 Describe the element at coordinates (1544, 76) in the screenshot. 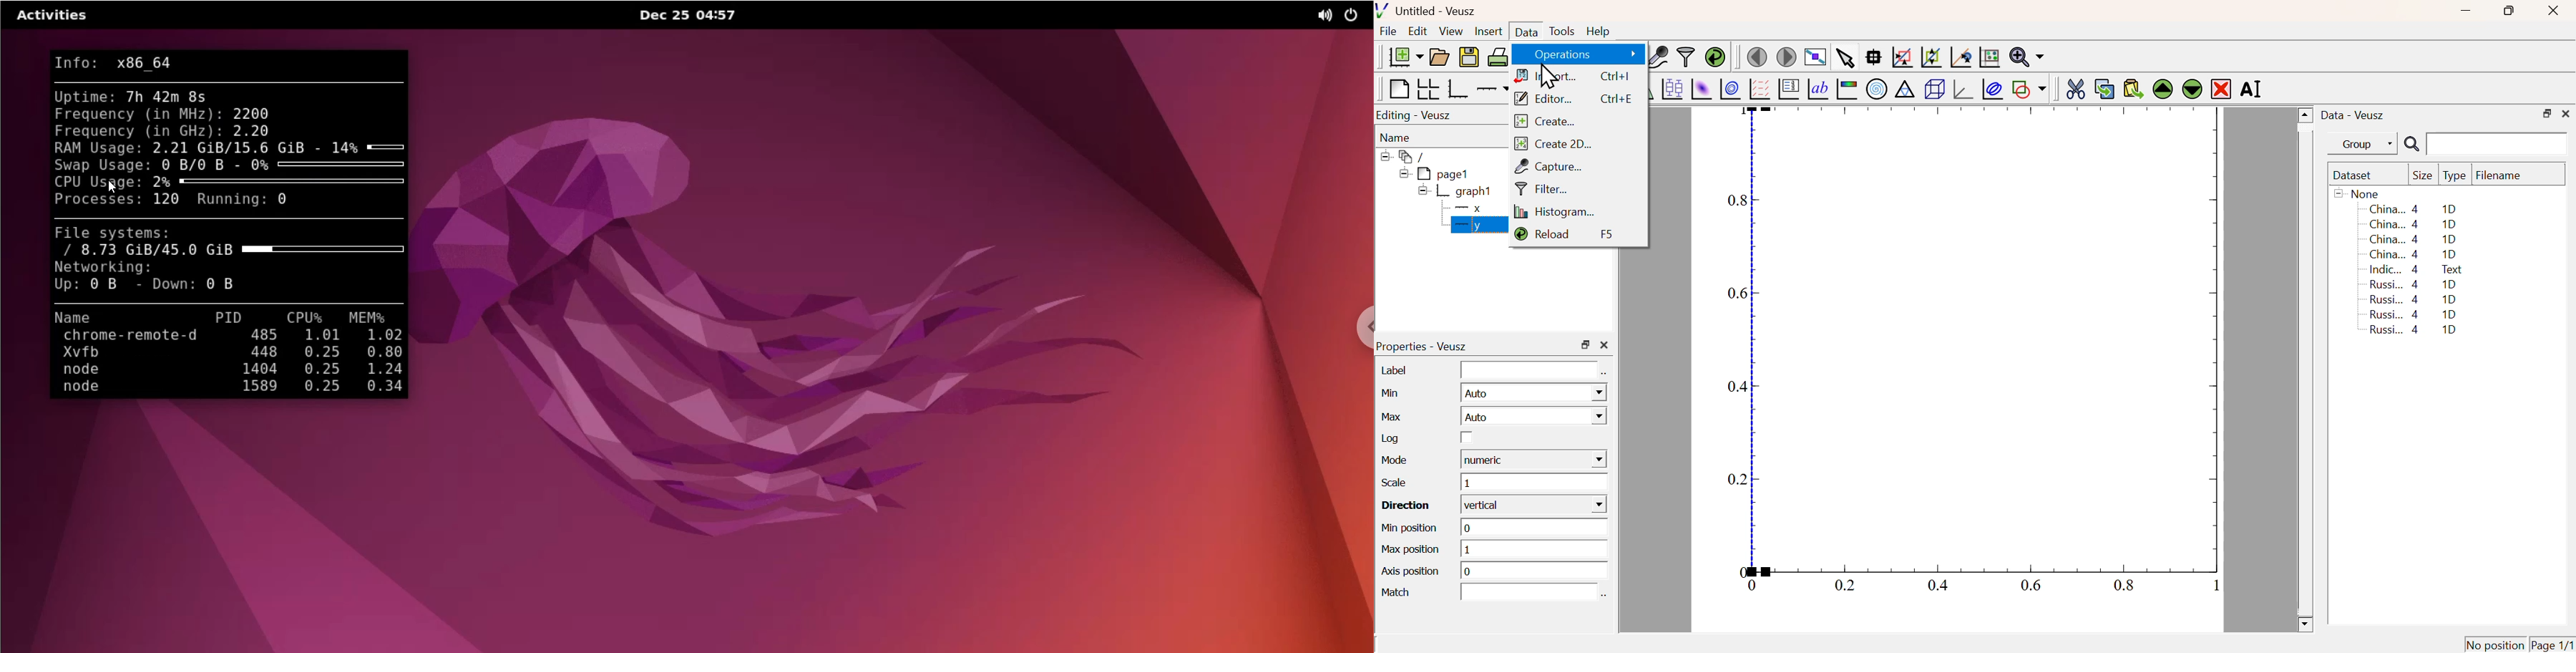

I see `Import` at that location.